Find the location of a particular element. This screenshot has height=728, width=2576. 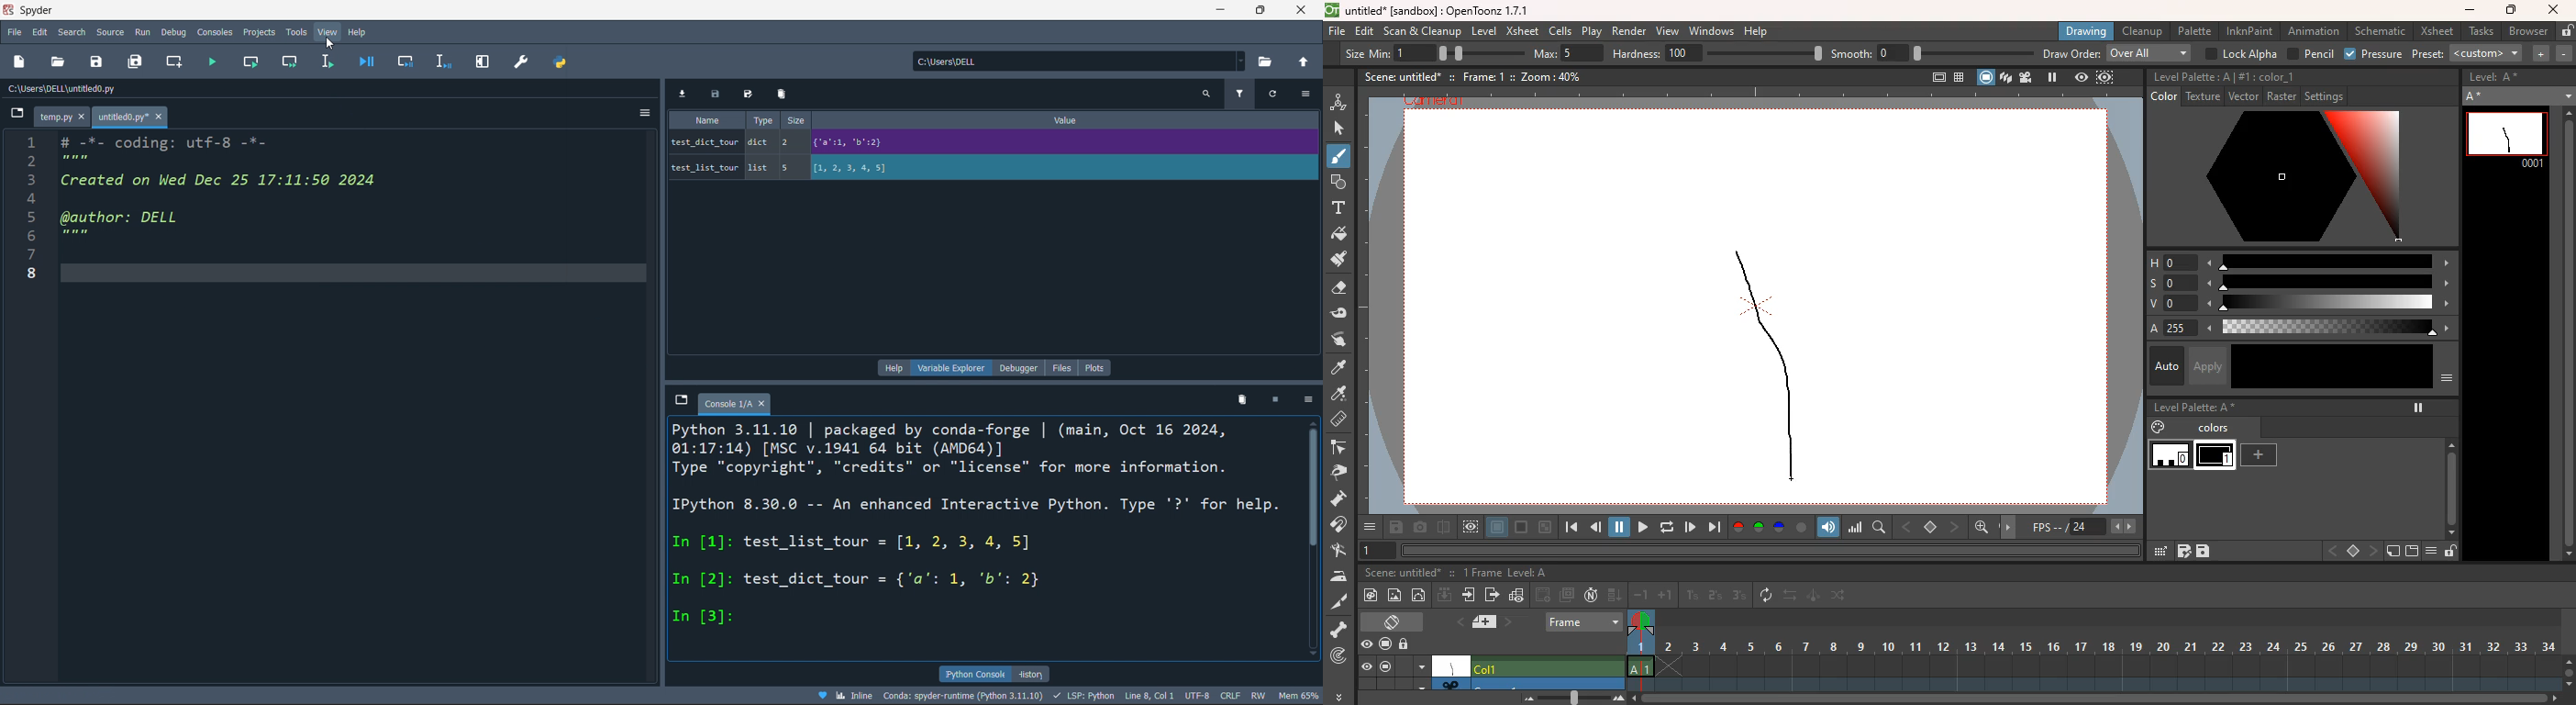

current directory is located at coordinates (1075, 61).